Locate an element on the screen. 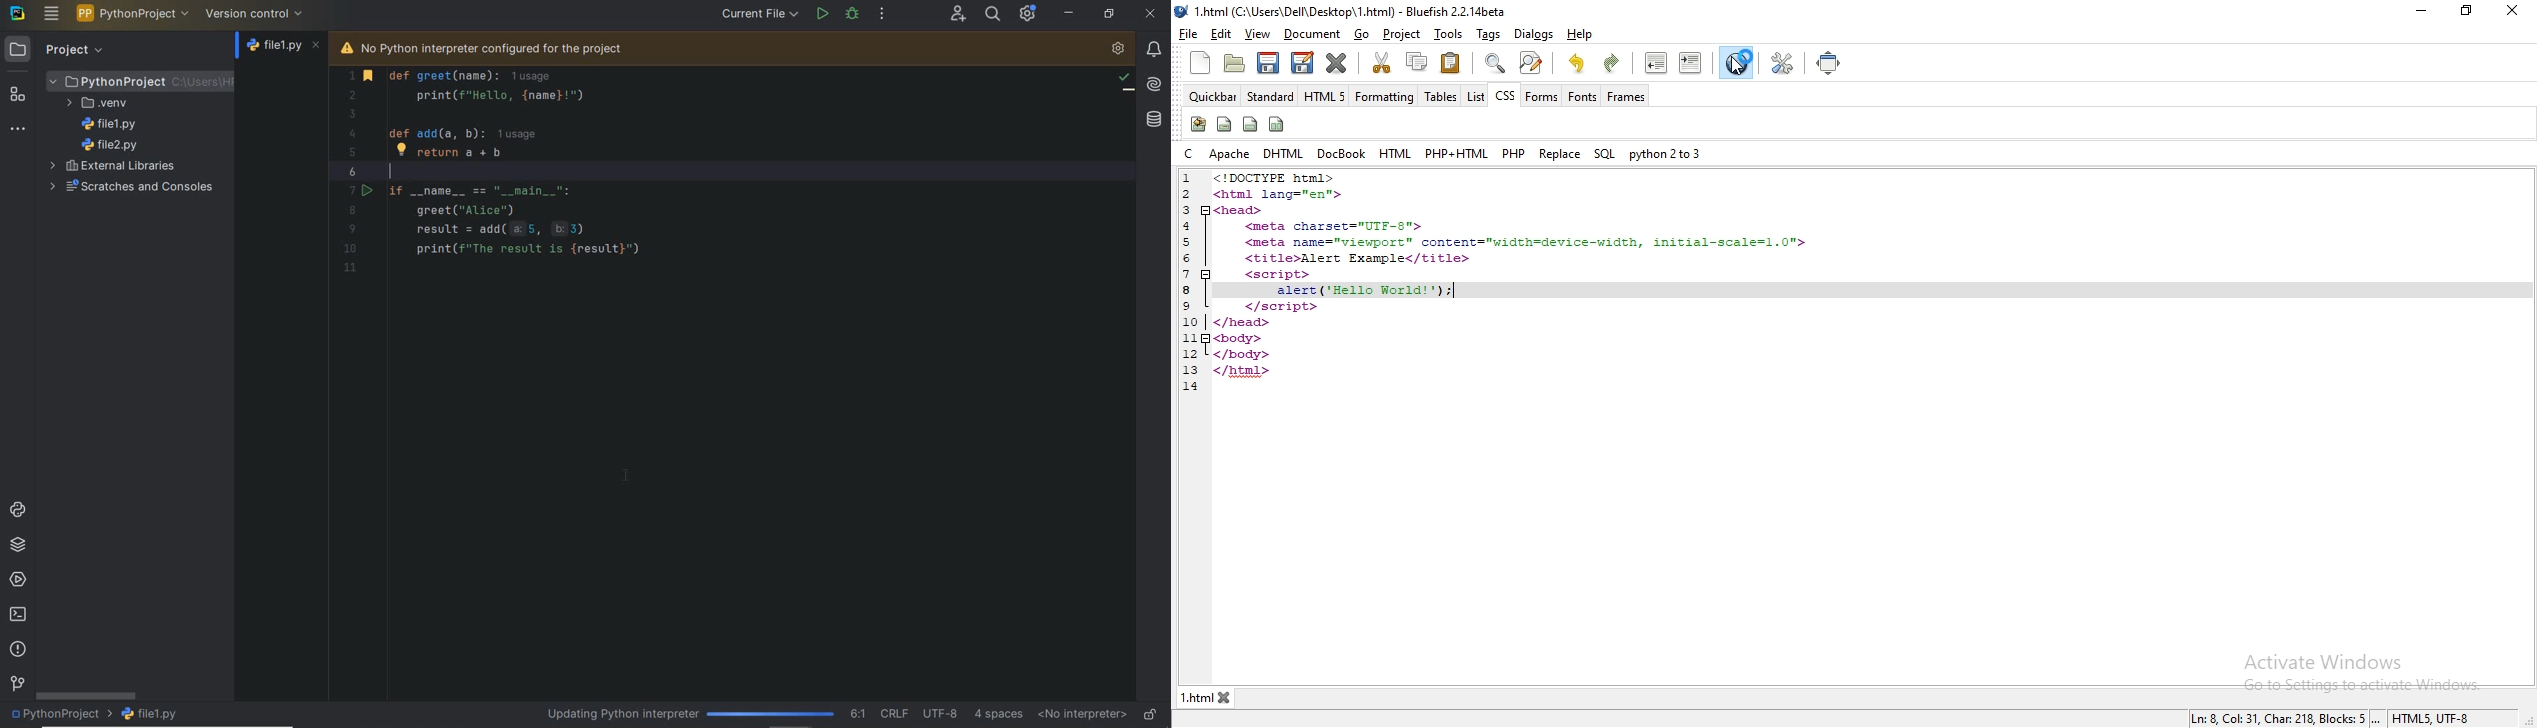 This screenshot has height=728, width=2548. replace is located at coordinates (1559, 153).